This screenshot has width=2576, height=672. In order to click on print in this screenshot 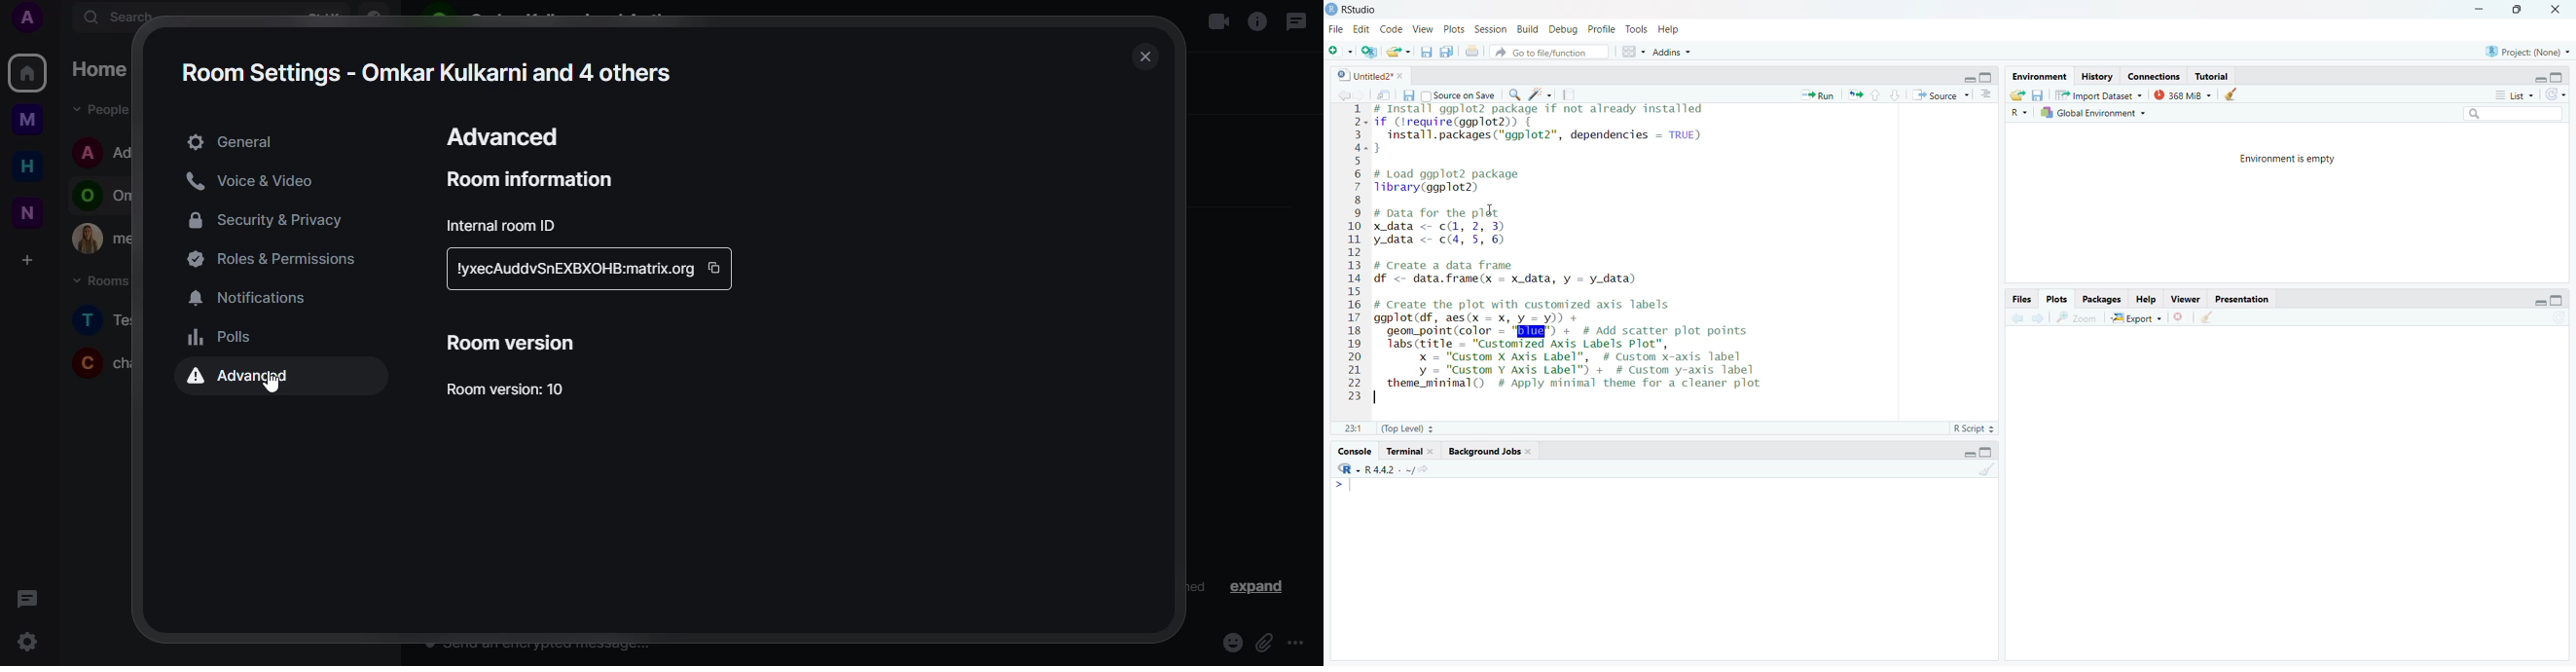, I will do `click(1474, 54)`.